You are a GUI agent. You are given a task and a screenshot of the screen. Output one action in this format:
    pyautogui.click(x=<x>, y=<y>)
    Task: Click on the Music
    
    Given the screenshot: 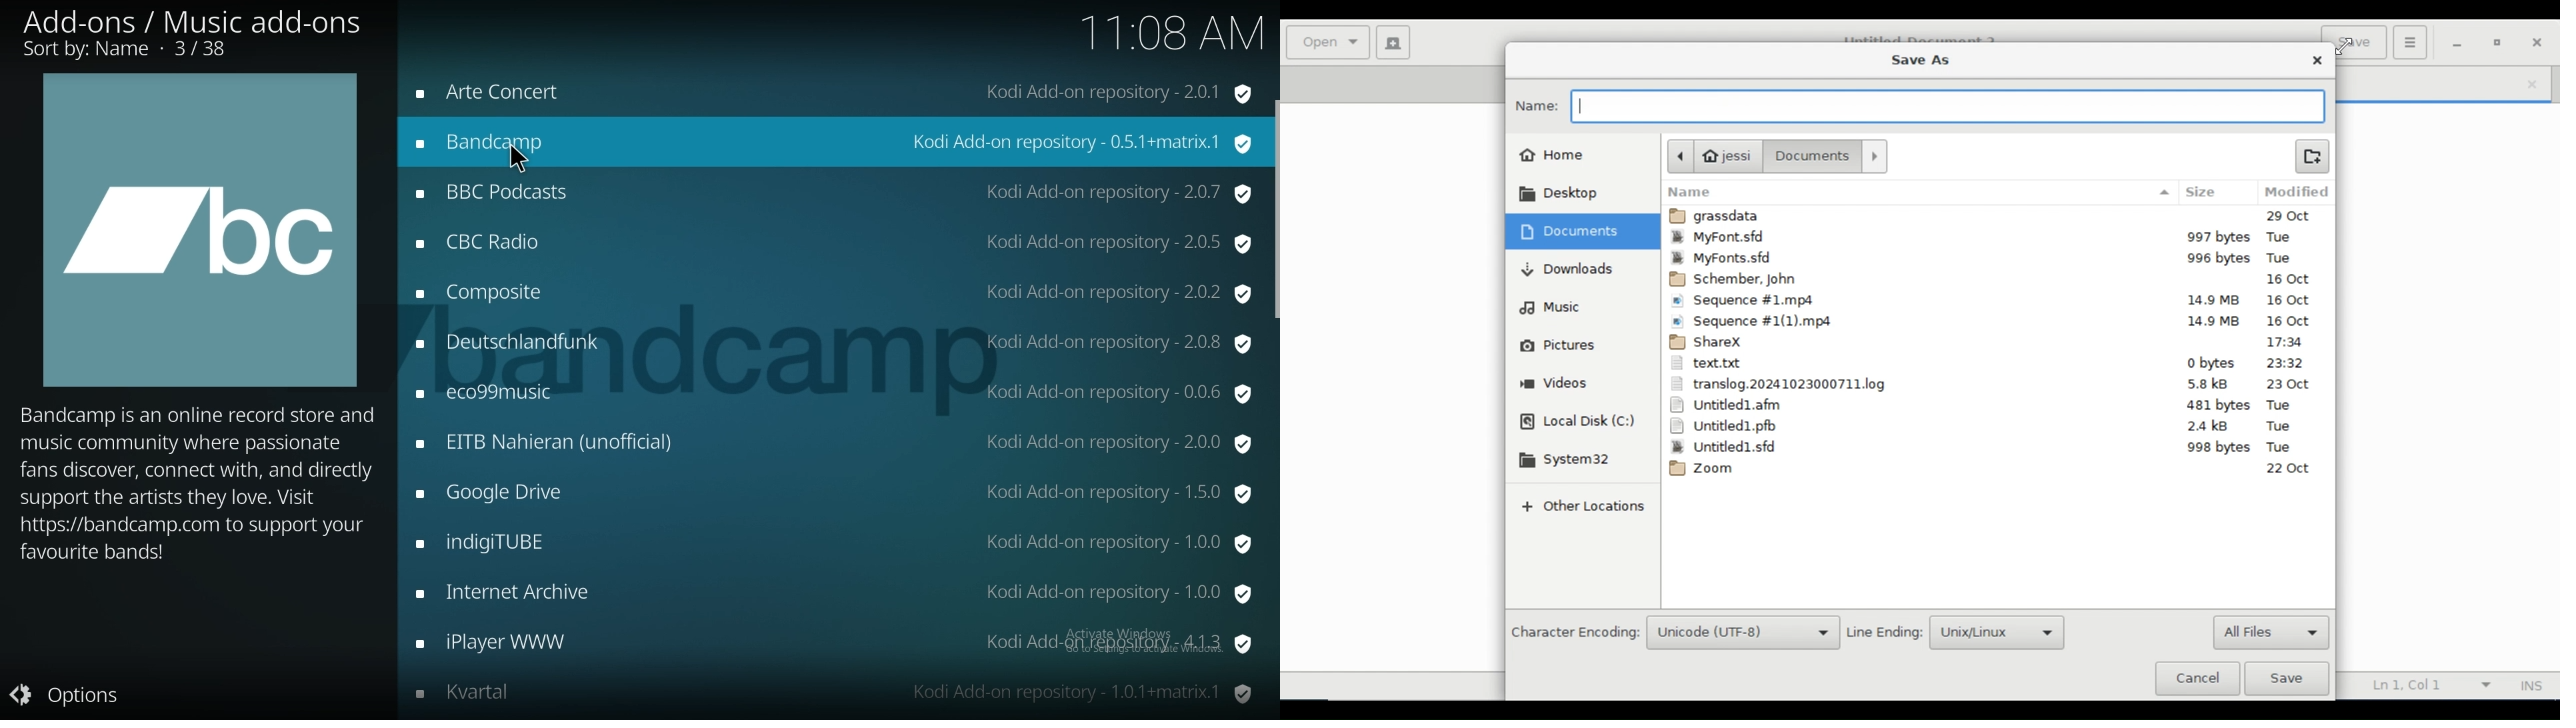 What is the action you would take?
    pyautogui.click(x=1558, y=309)
    